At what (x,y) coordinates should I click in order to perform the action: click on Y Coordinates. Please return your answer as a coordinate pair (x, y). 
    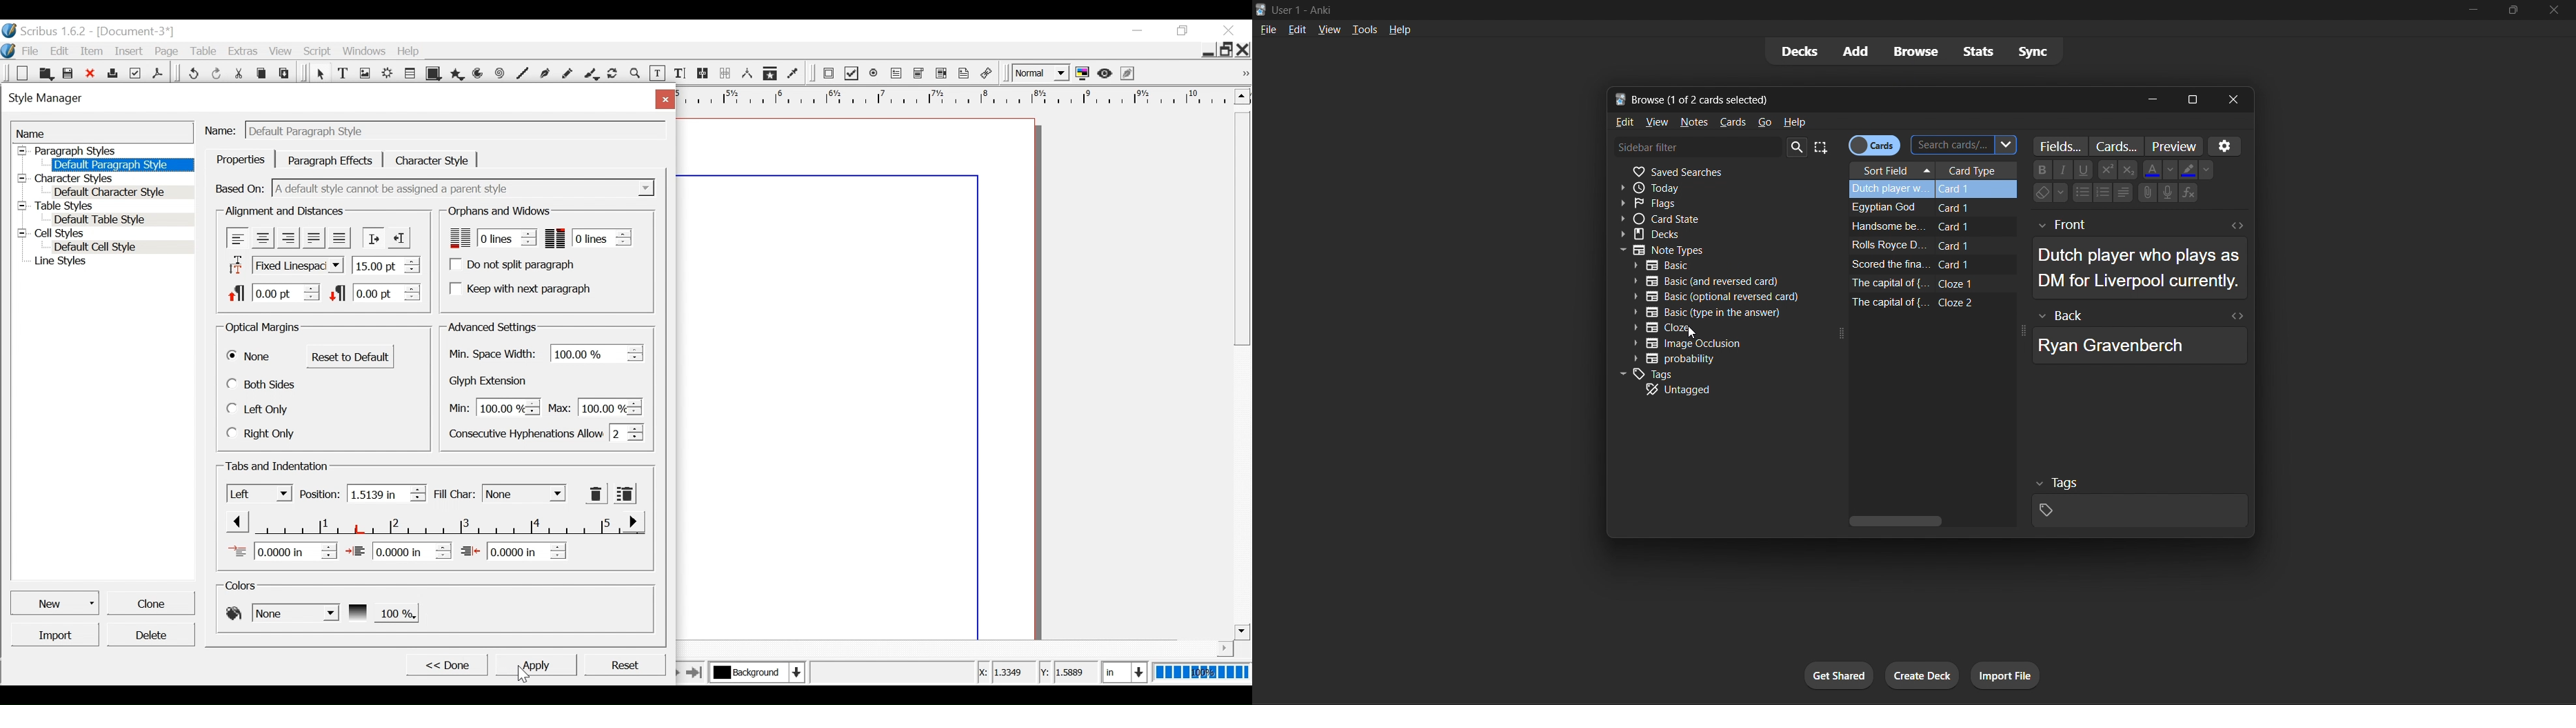
    Looking at the image, I should click on (1070, 672).